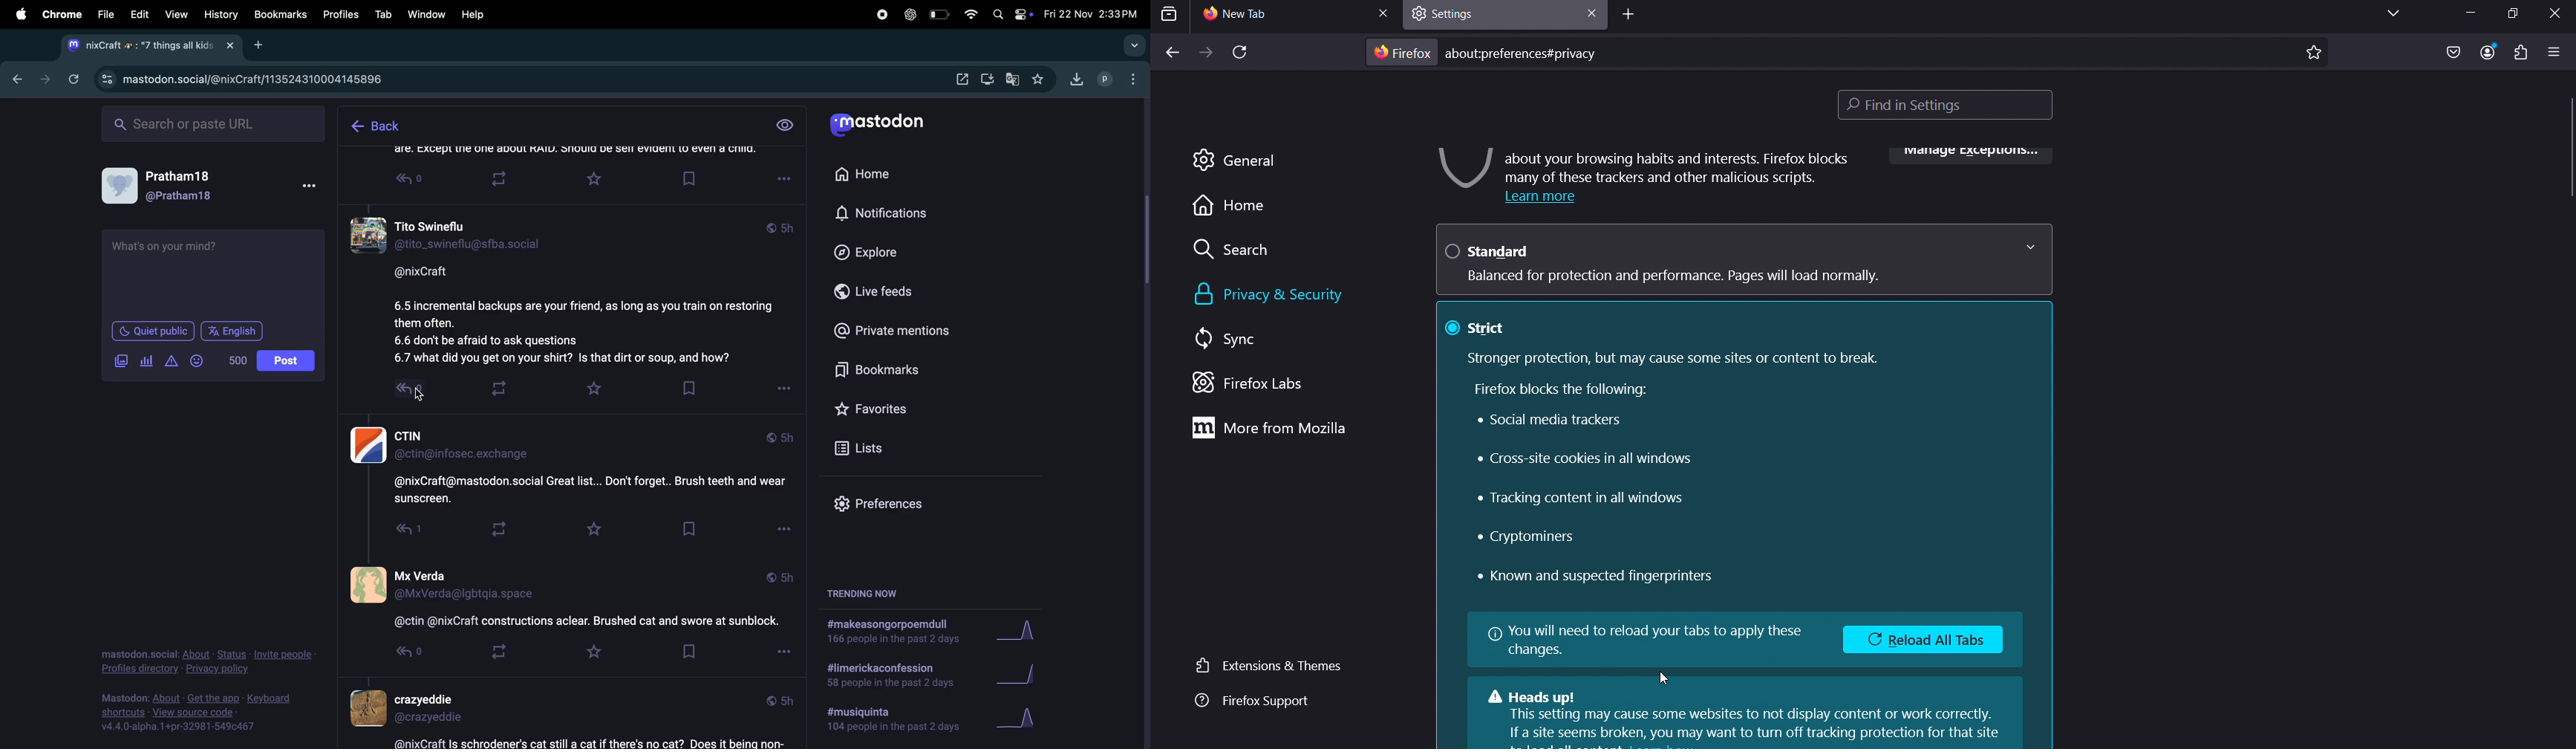  I want to click on favourites, so click(903, 411).